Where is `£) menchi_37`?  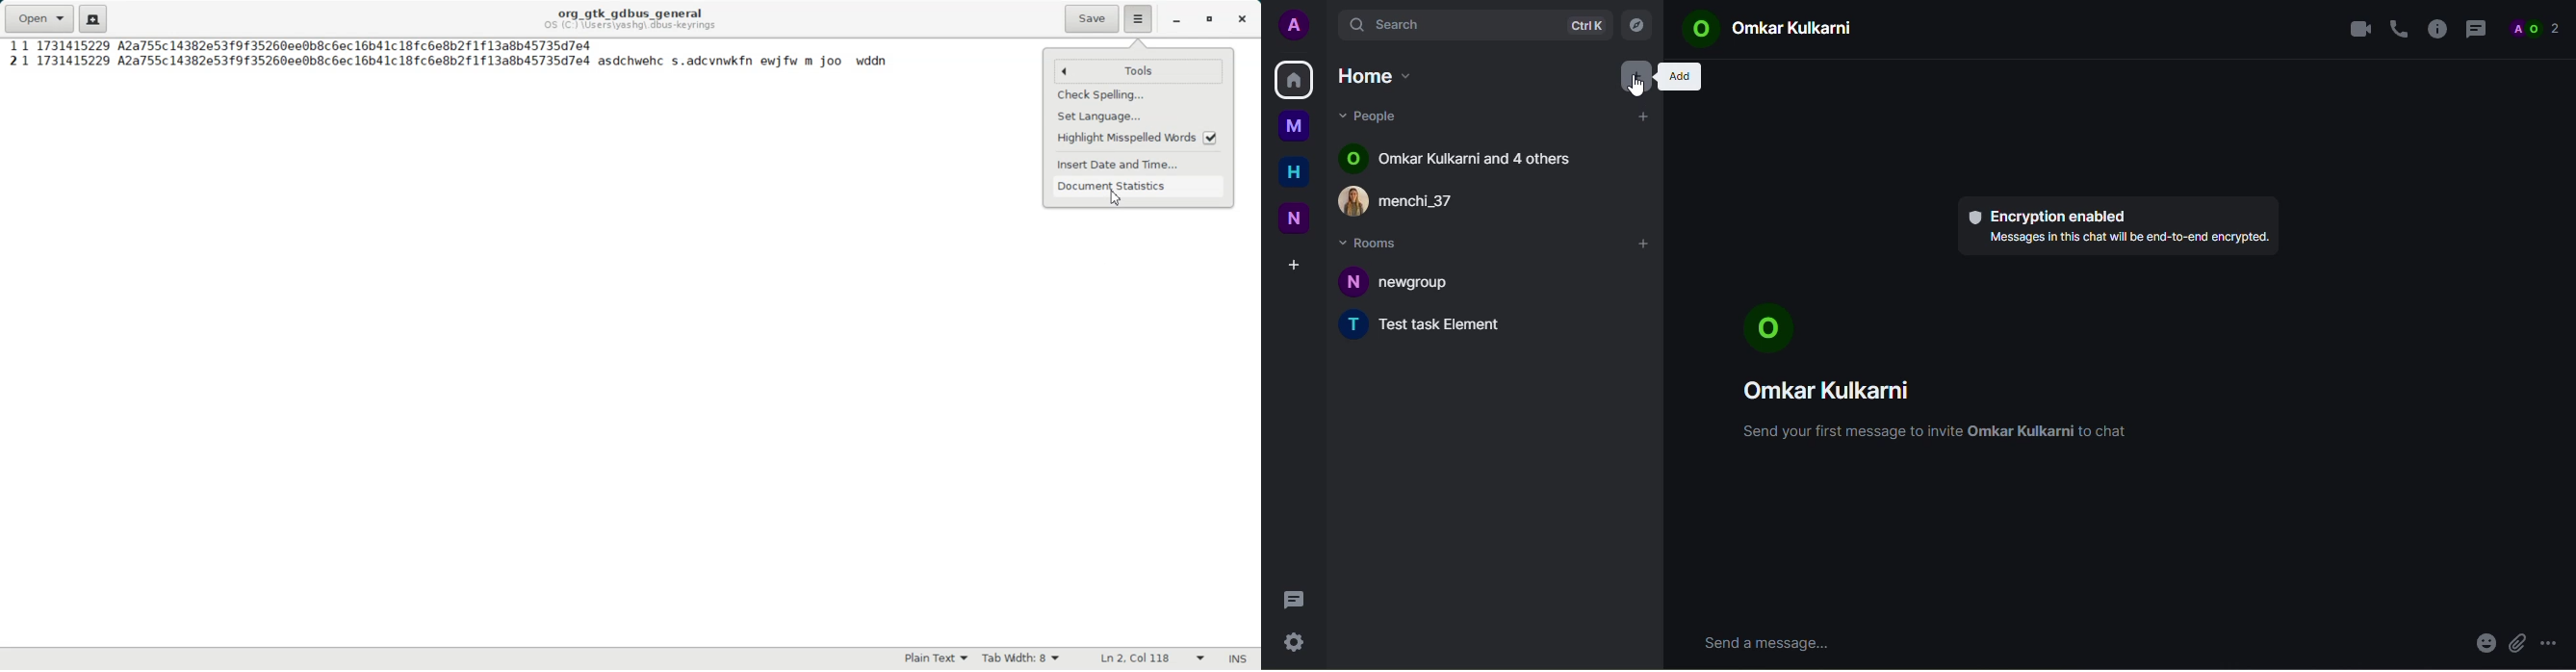
£) menchi_37 is located at coordinates (1416, 200).